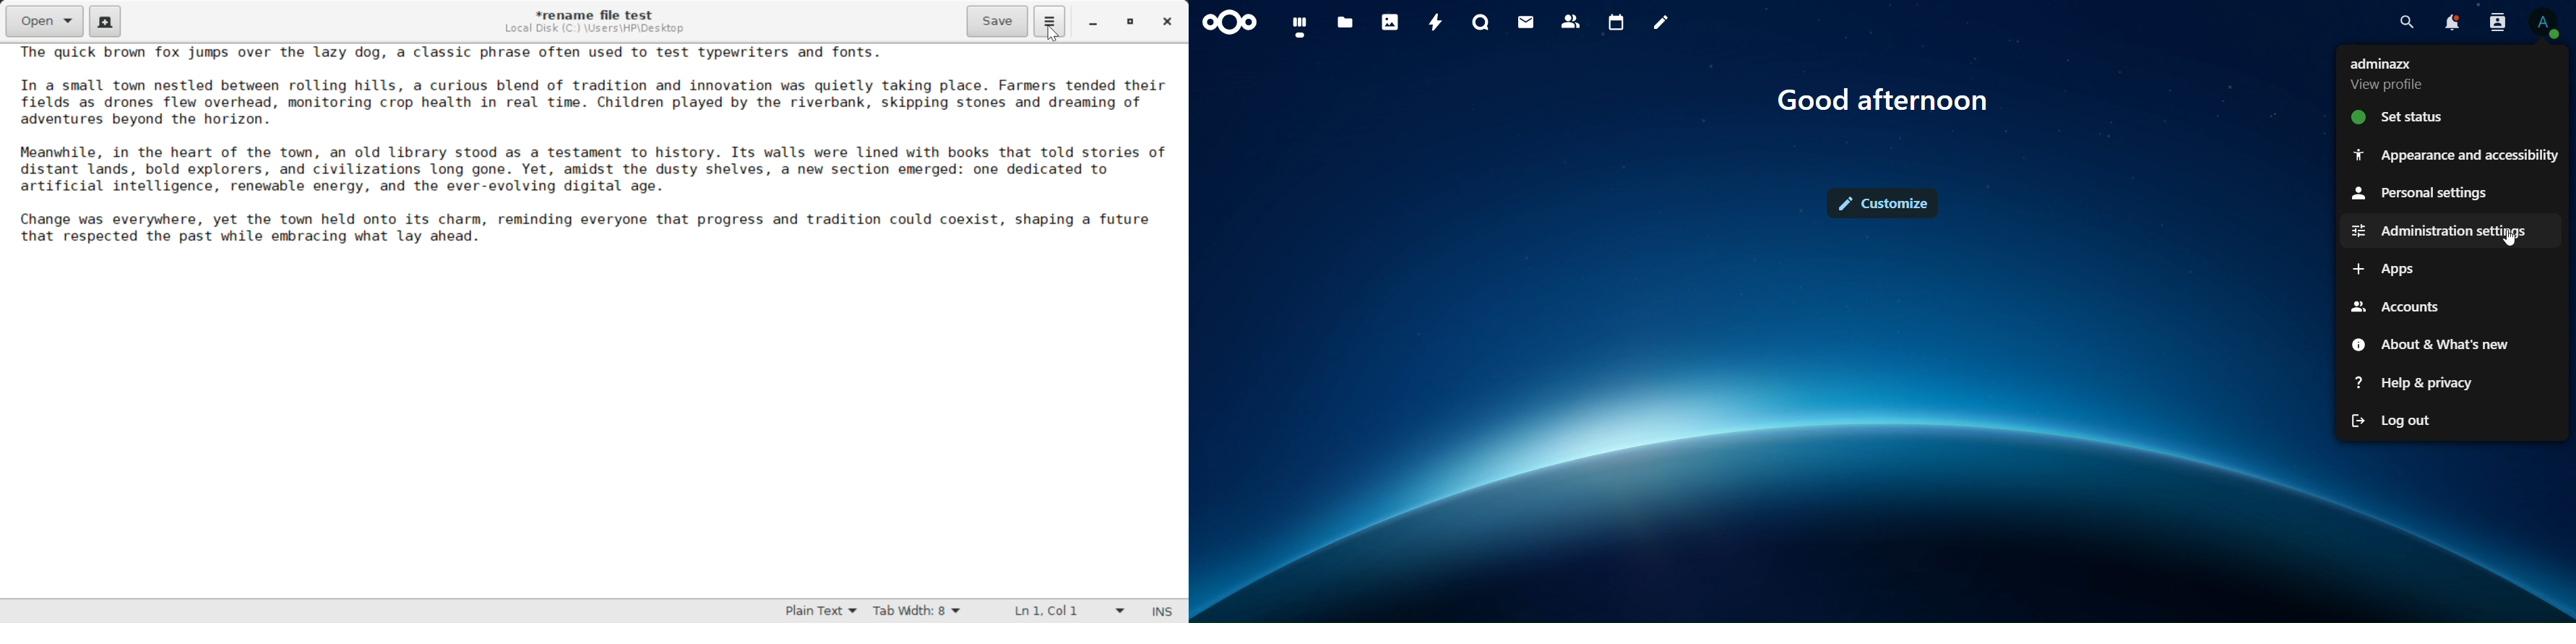 Image resolution: width=2576 pixels, height=644 pixels. Describe the element at coordinates (2456, 152) in the screenshot. I see `appearance and accessibility` at that location.